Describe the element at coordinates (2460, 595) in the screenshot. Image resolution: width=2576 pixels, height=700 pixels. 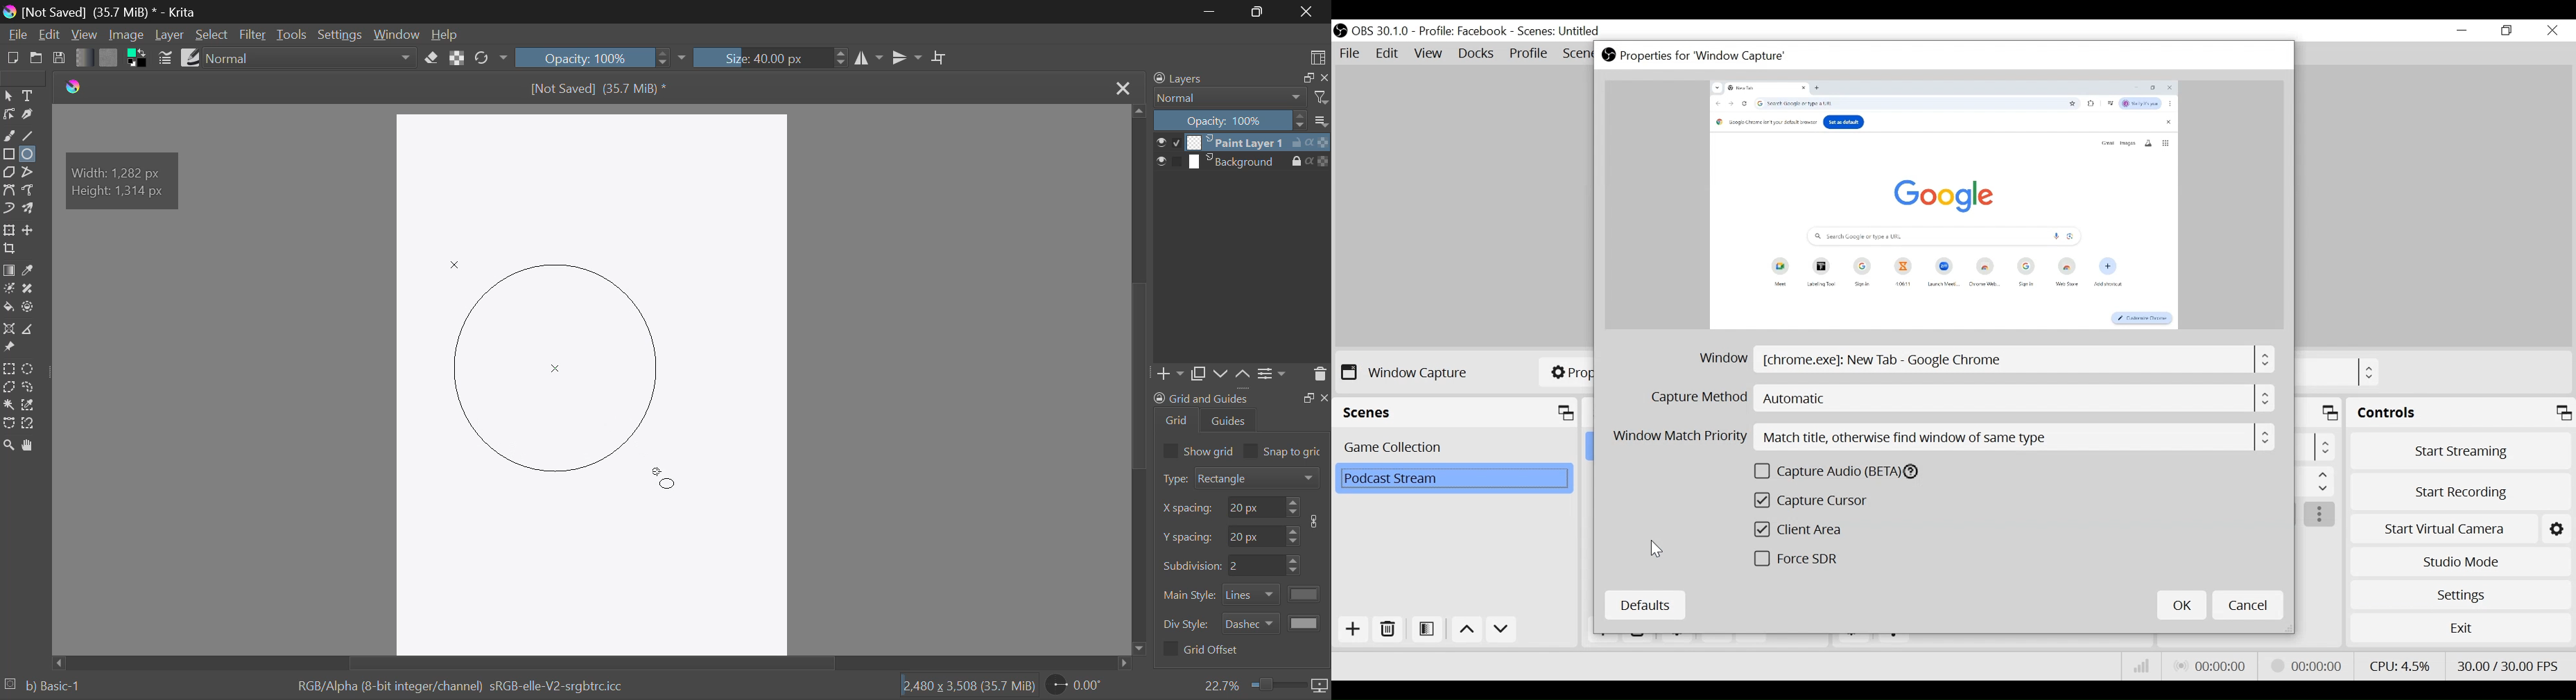
I see `Settings` at that location.